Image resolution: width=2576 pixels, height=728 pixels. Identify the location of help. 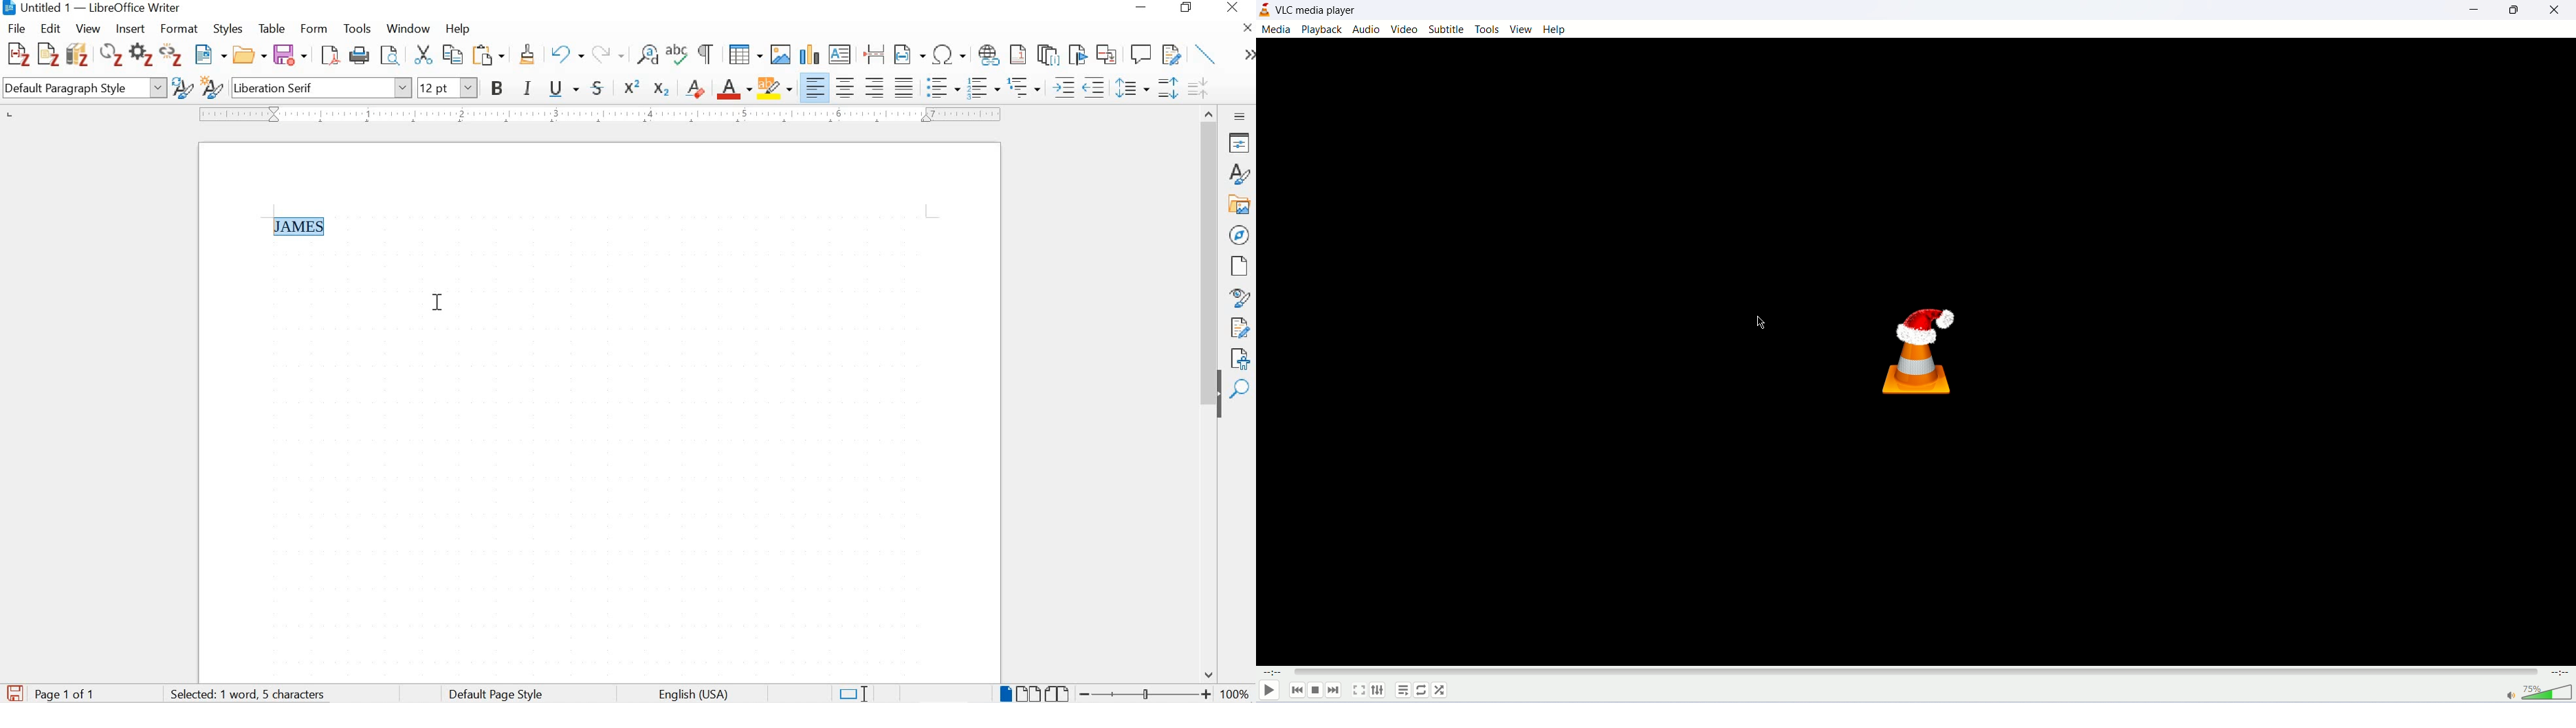
(457, 29).